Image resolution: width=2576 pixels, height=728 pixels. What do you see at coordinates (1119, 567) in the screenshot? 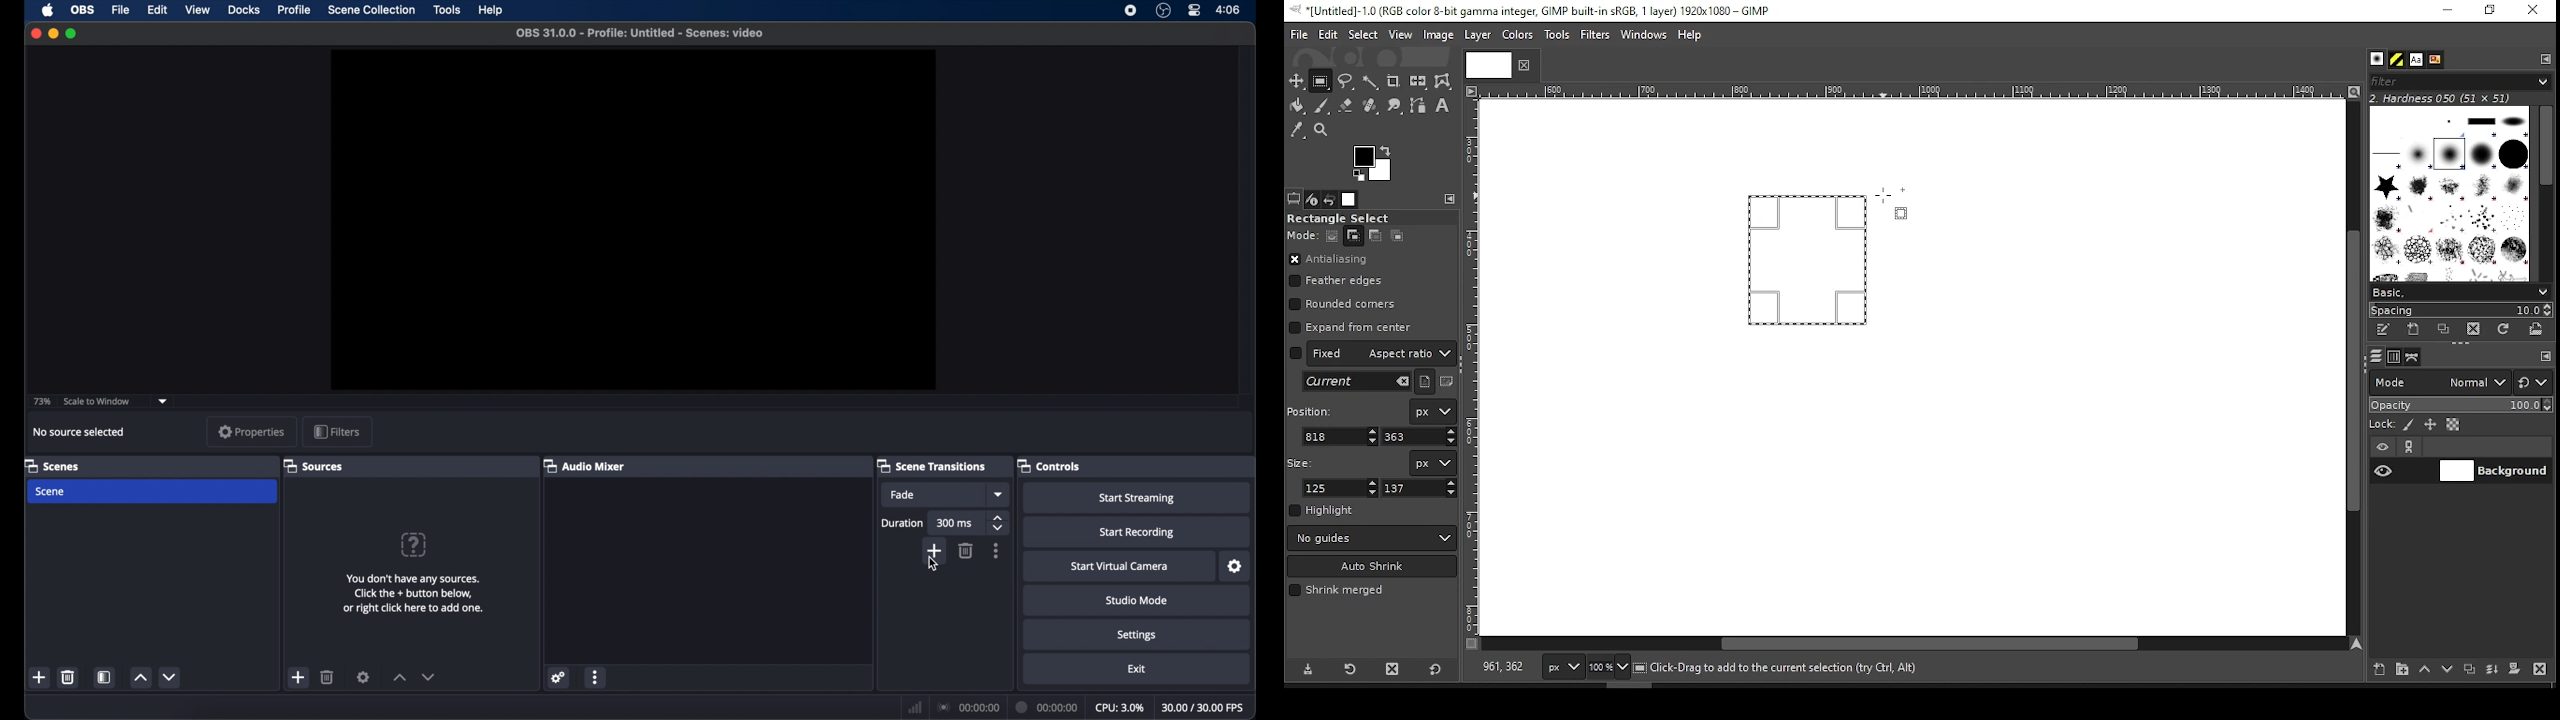
I see `start virtual camera` at bounding box center [1119, 567].